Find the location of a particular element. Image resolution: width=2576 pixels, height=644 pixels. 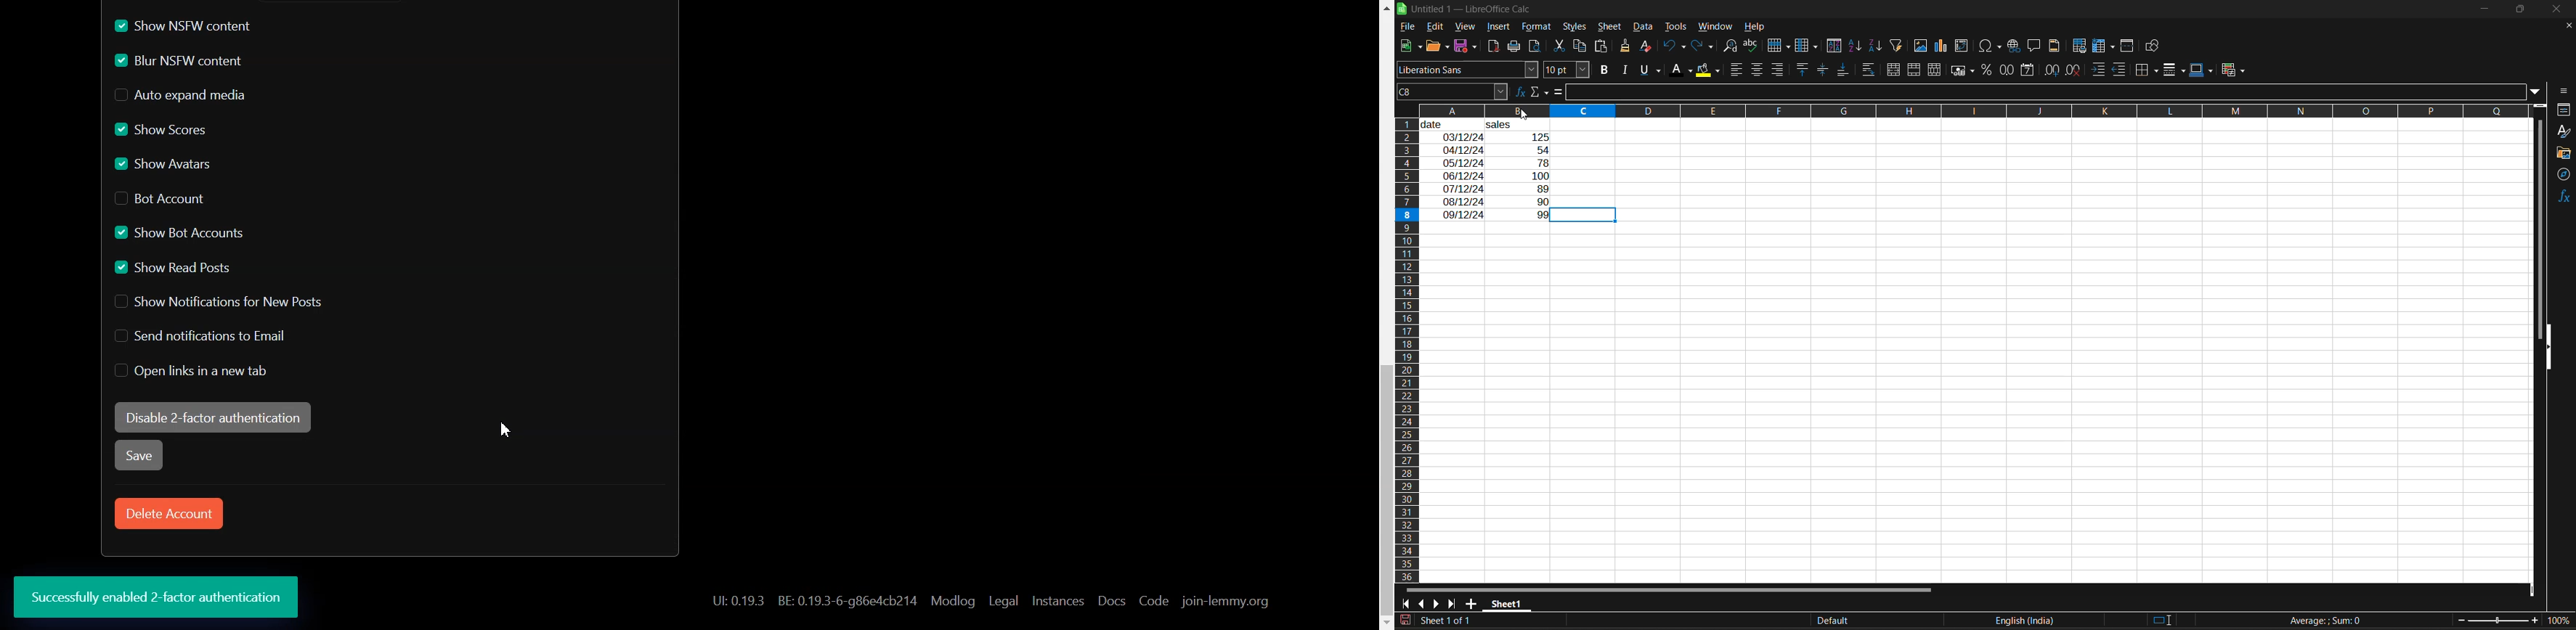

align center is located at coordinates (1757, 71).